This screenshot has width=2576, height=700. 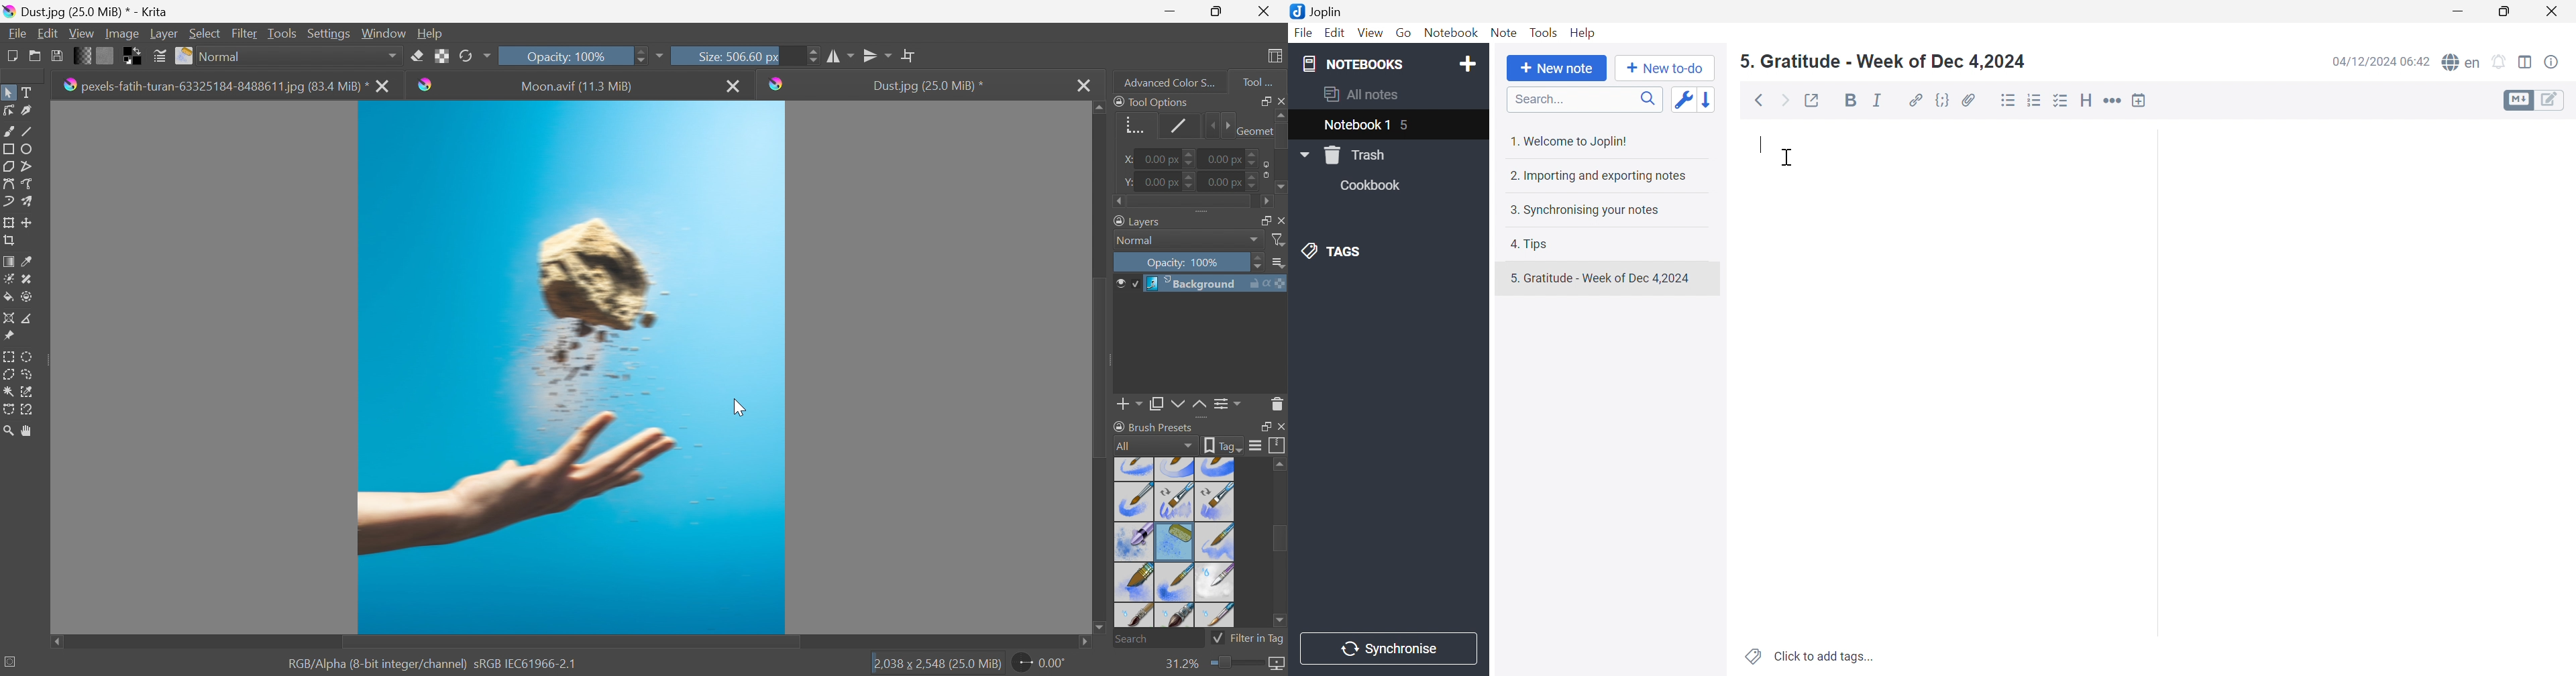 I want to click on Toggle external editing, so click(x=1817, y=101).